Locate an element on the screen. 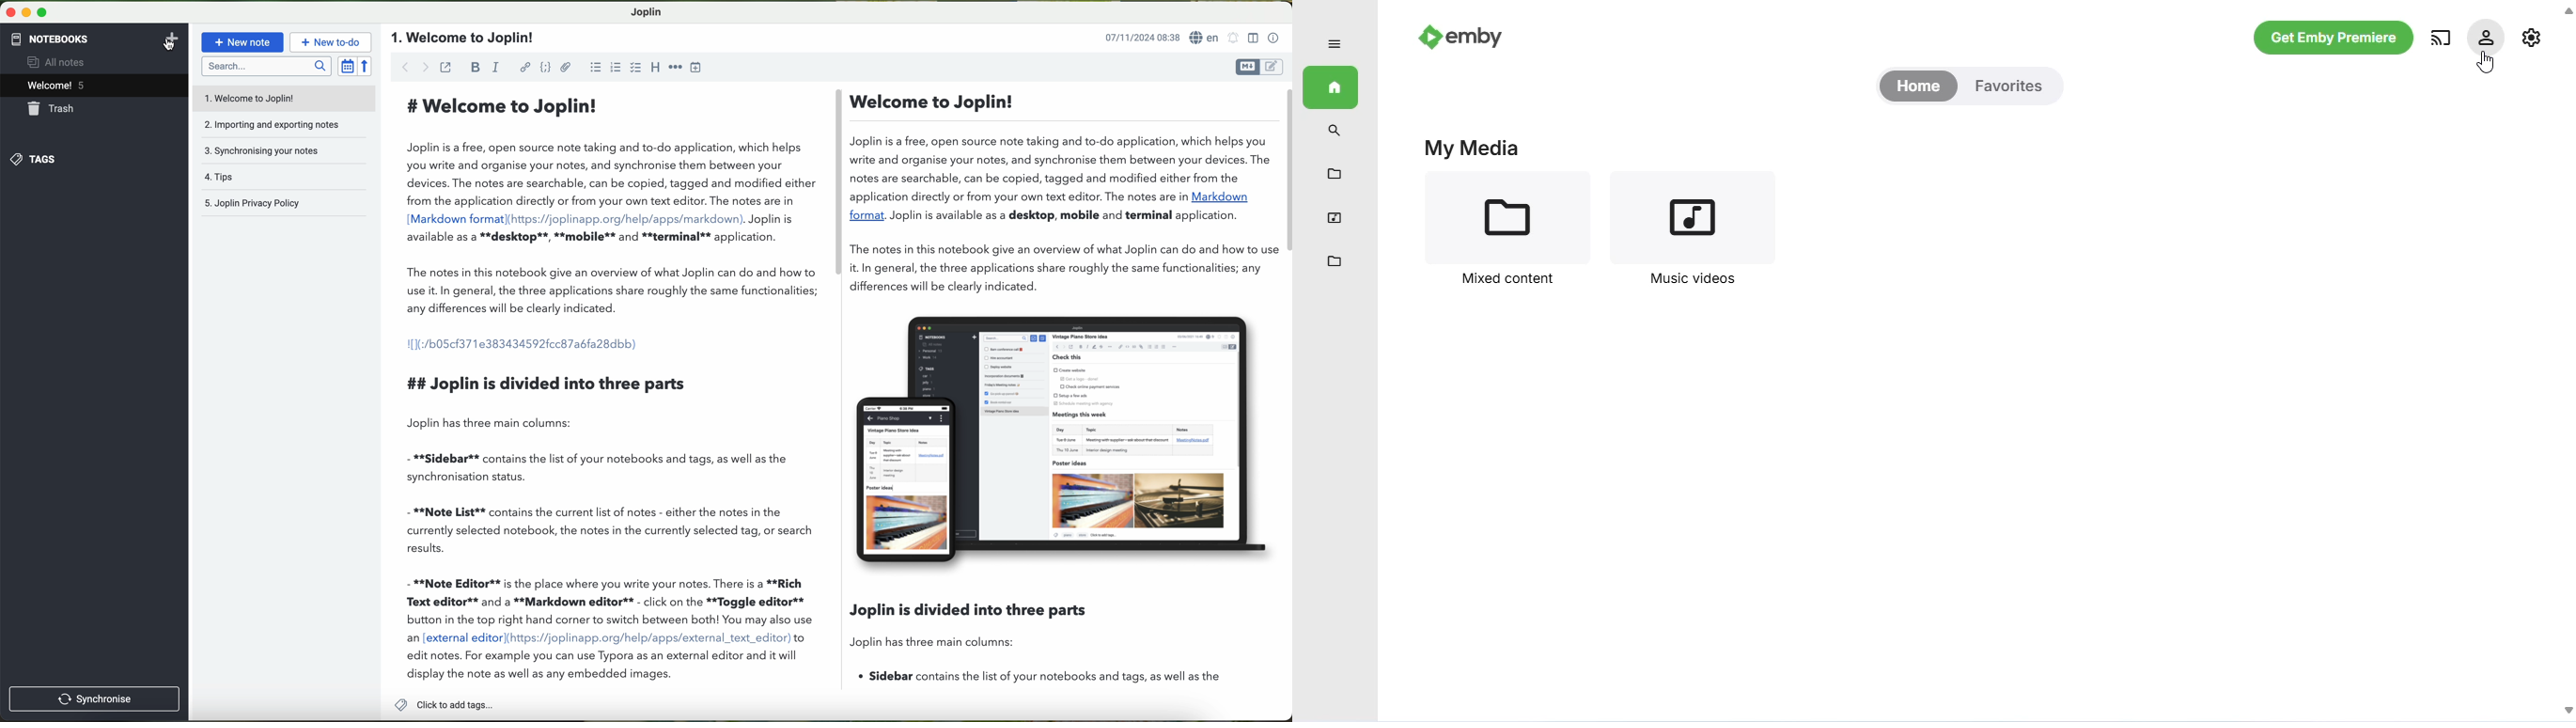  bulleted list is located at coordinates (596, 67).